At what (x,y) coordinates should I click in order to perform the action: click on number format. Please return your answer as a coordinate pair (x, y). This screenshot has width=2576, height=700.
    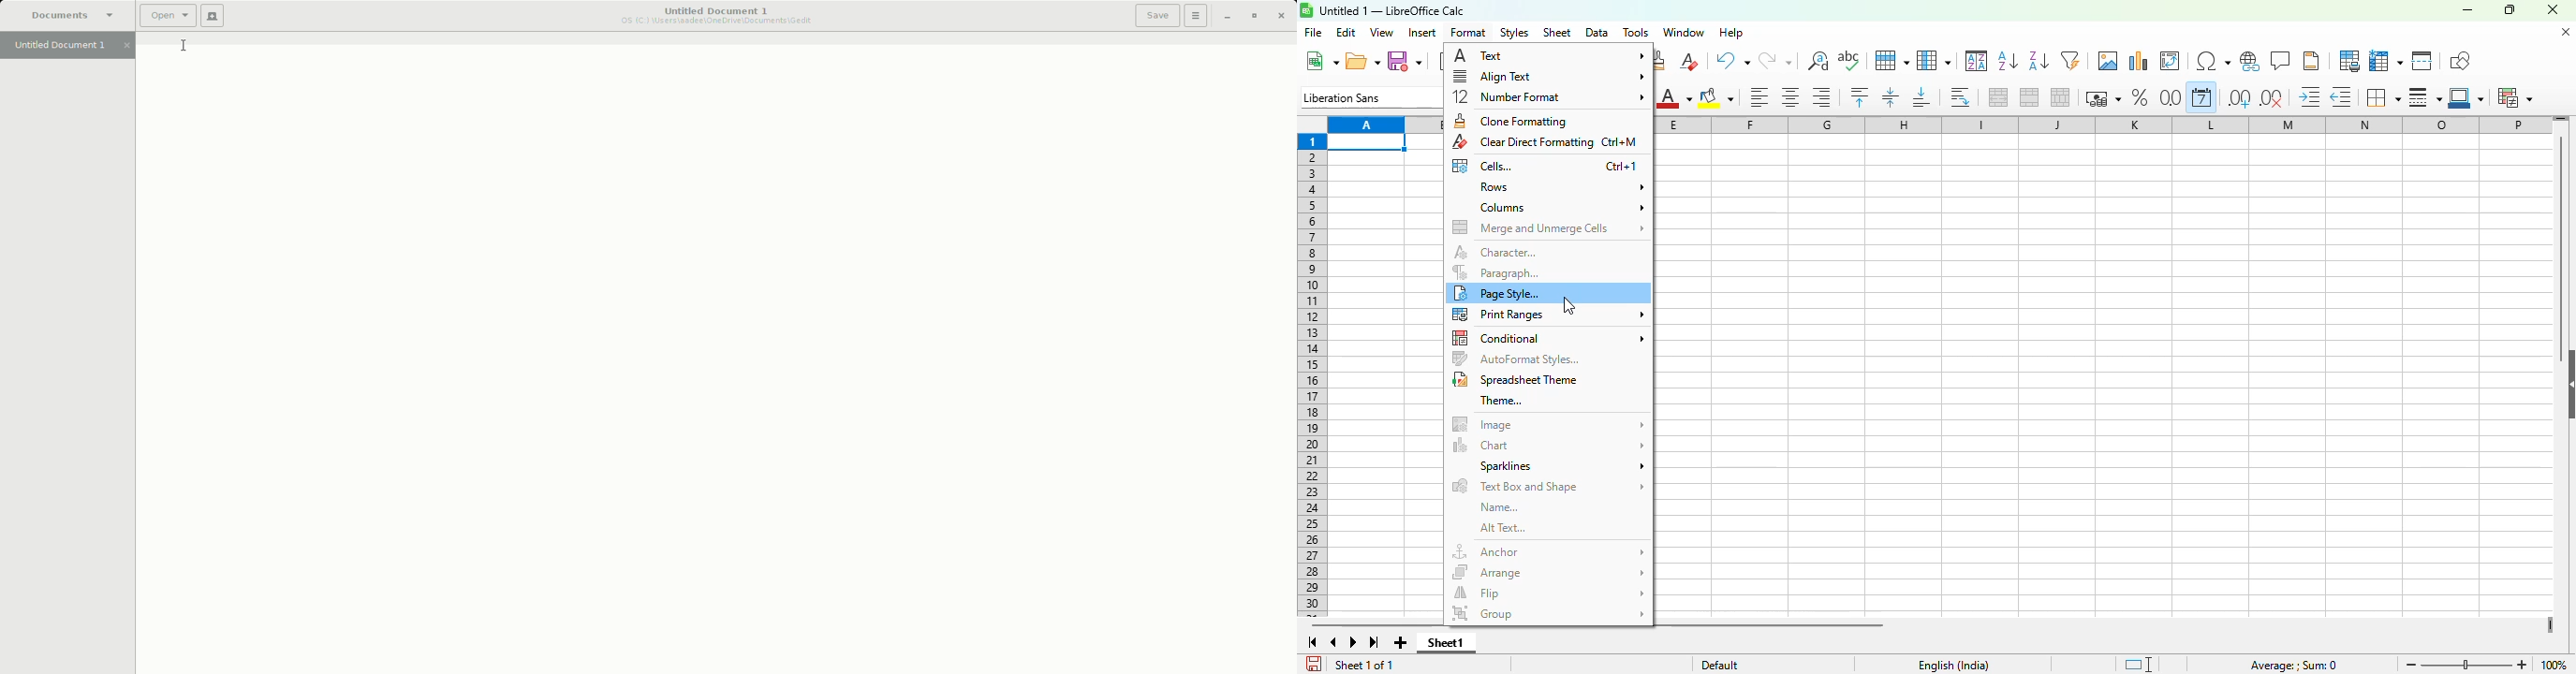
    Looking at the image, I should click on (1549, 96).